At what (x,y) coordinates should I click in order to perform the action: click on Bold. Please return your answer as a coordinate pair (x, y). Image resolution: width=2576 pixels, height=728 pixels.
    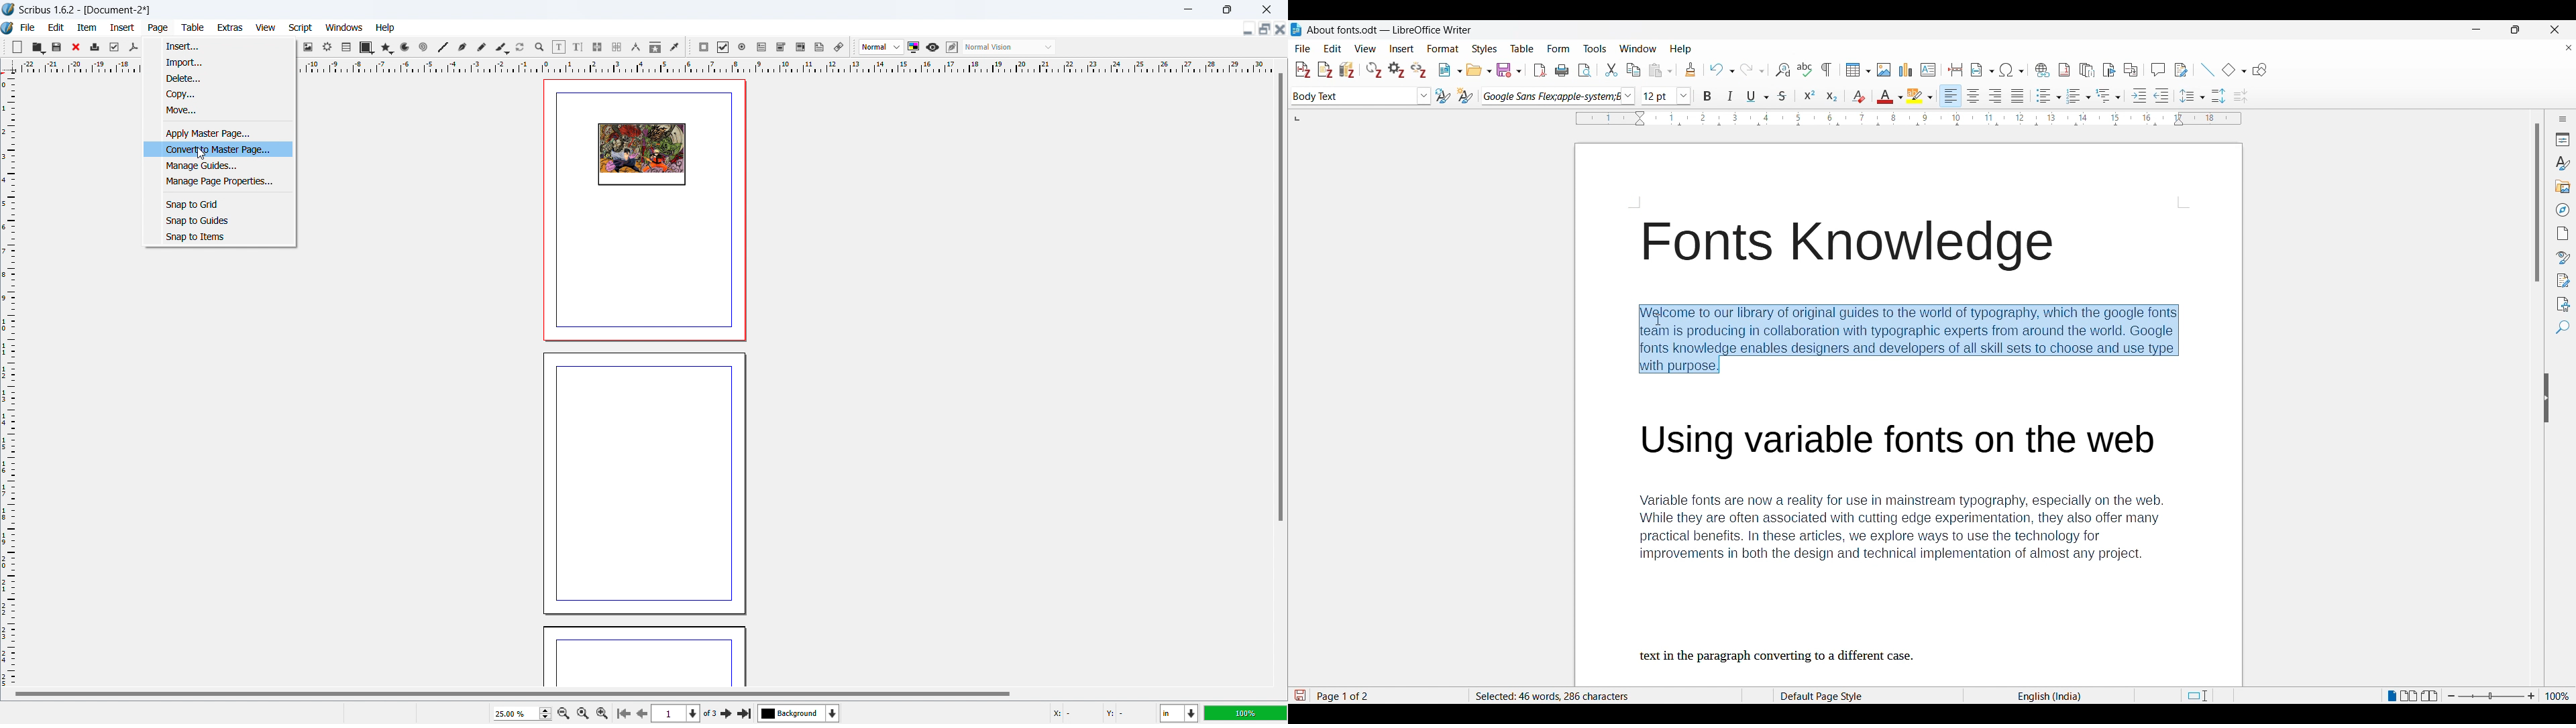
    Looking at the image, I should click on (1707, 96).